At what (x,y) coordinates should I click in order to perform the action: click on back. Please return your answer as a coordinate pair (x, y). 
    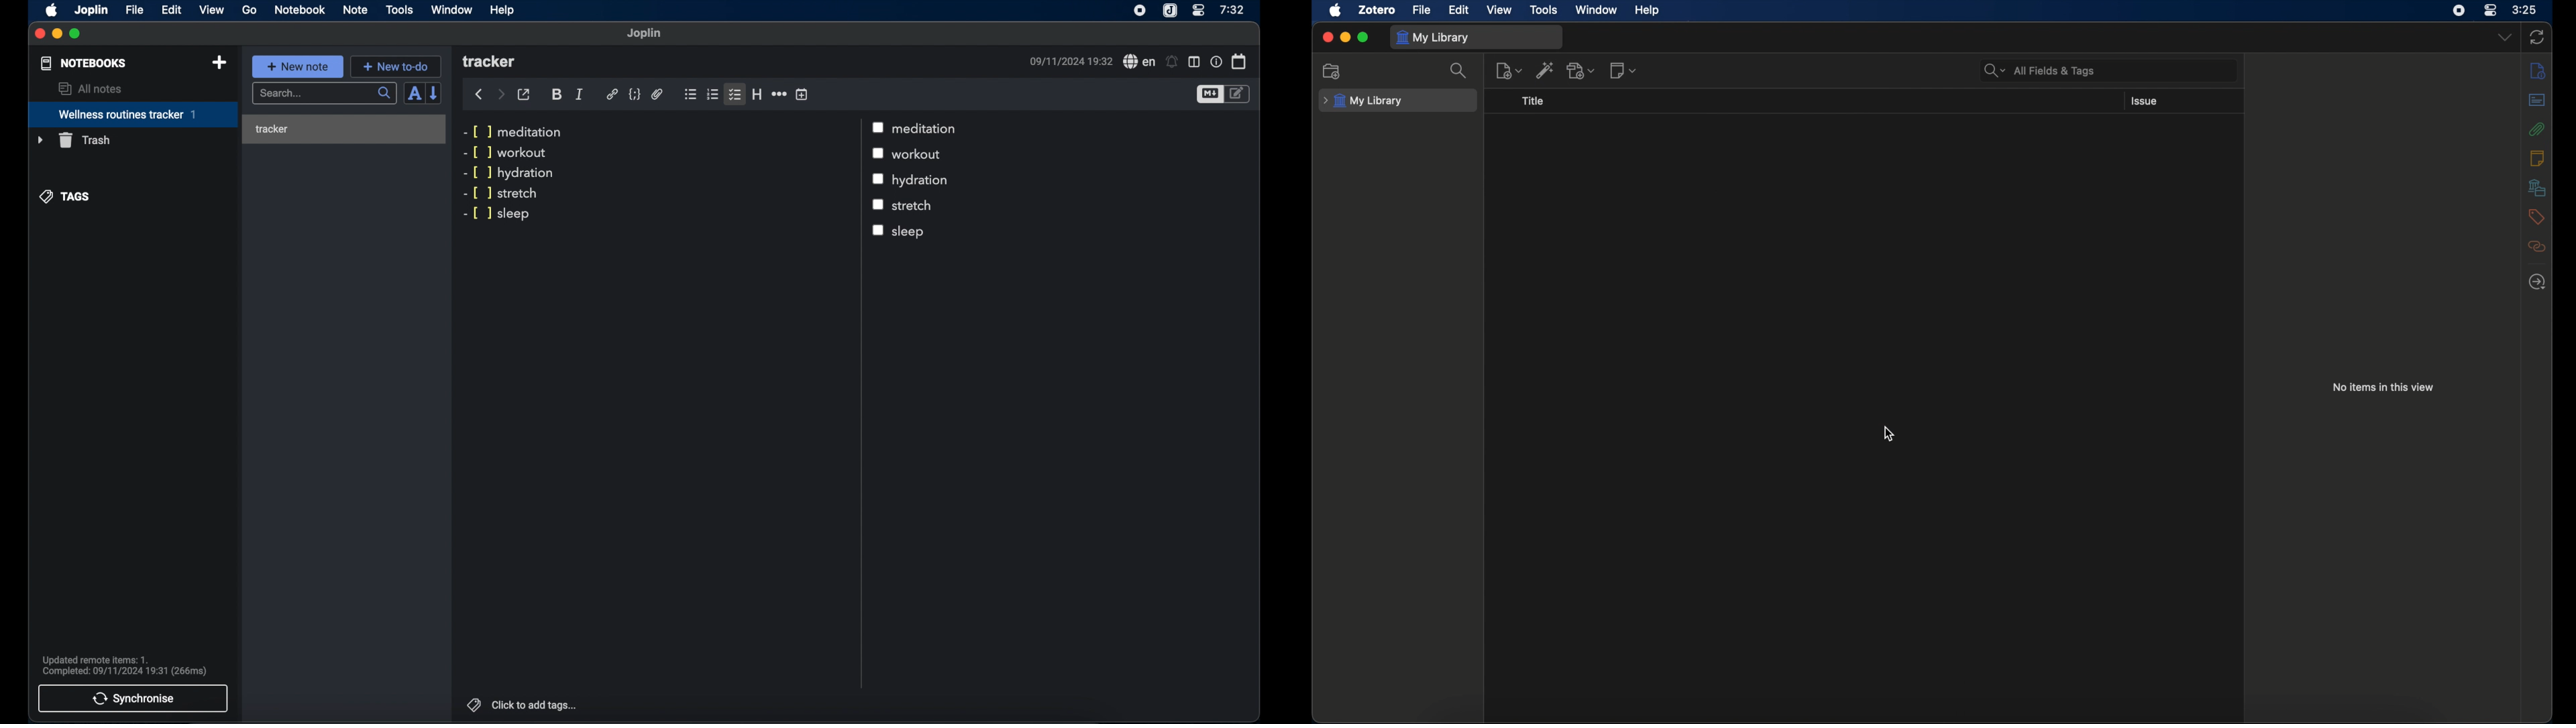
    Looking at the image, I should click on (478, 95).